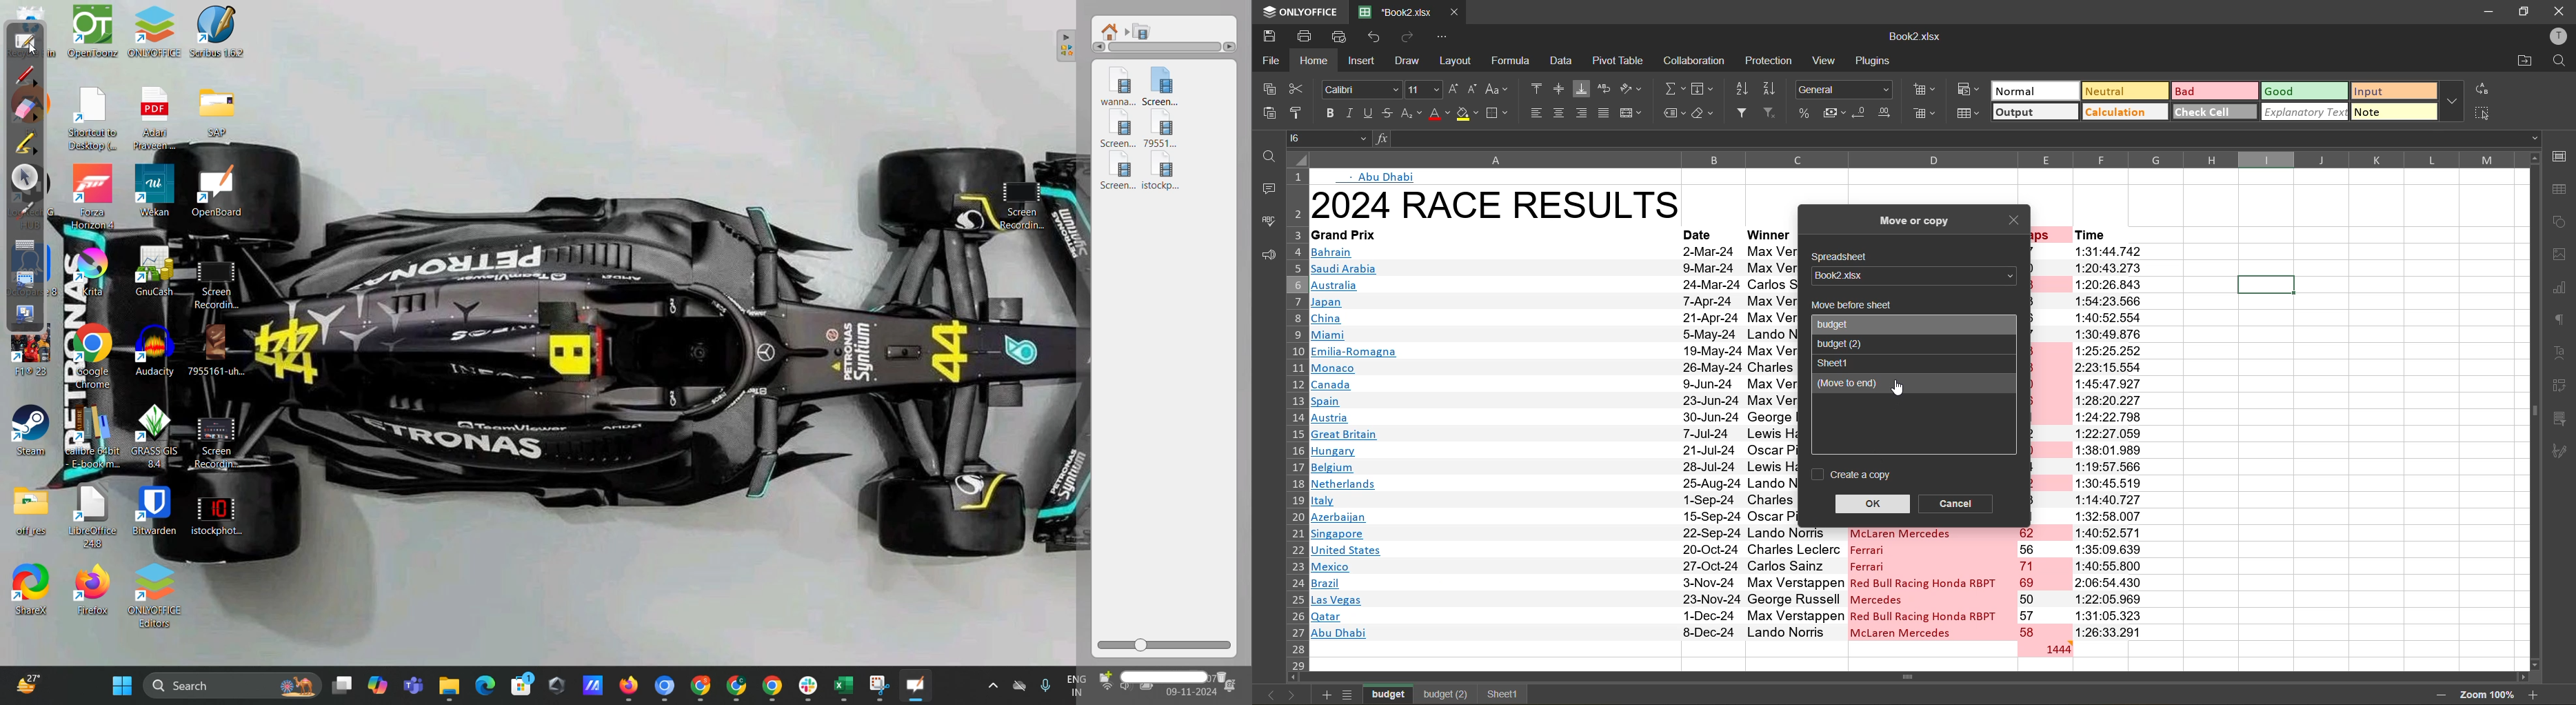  Describe the element at coordinates (1500, 88) in the screenshot. I see `change case` at that location.